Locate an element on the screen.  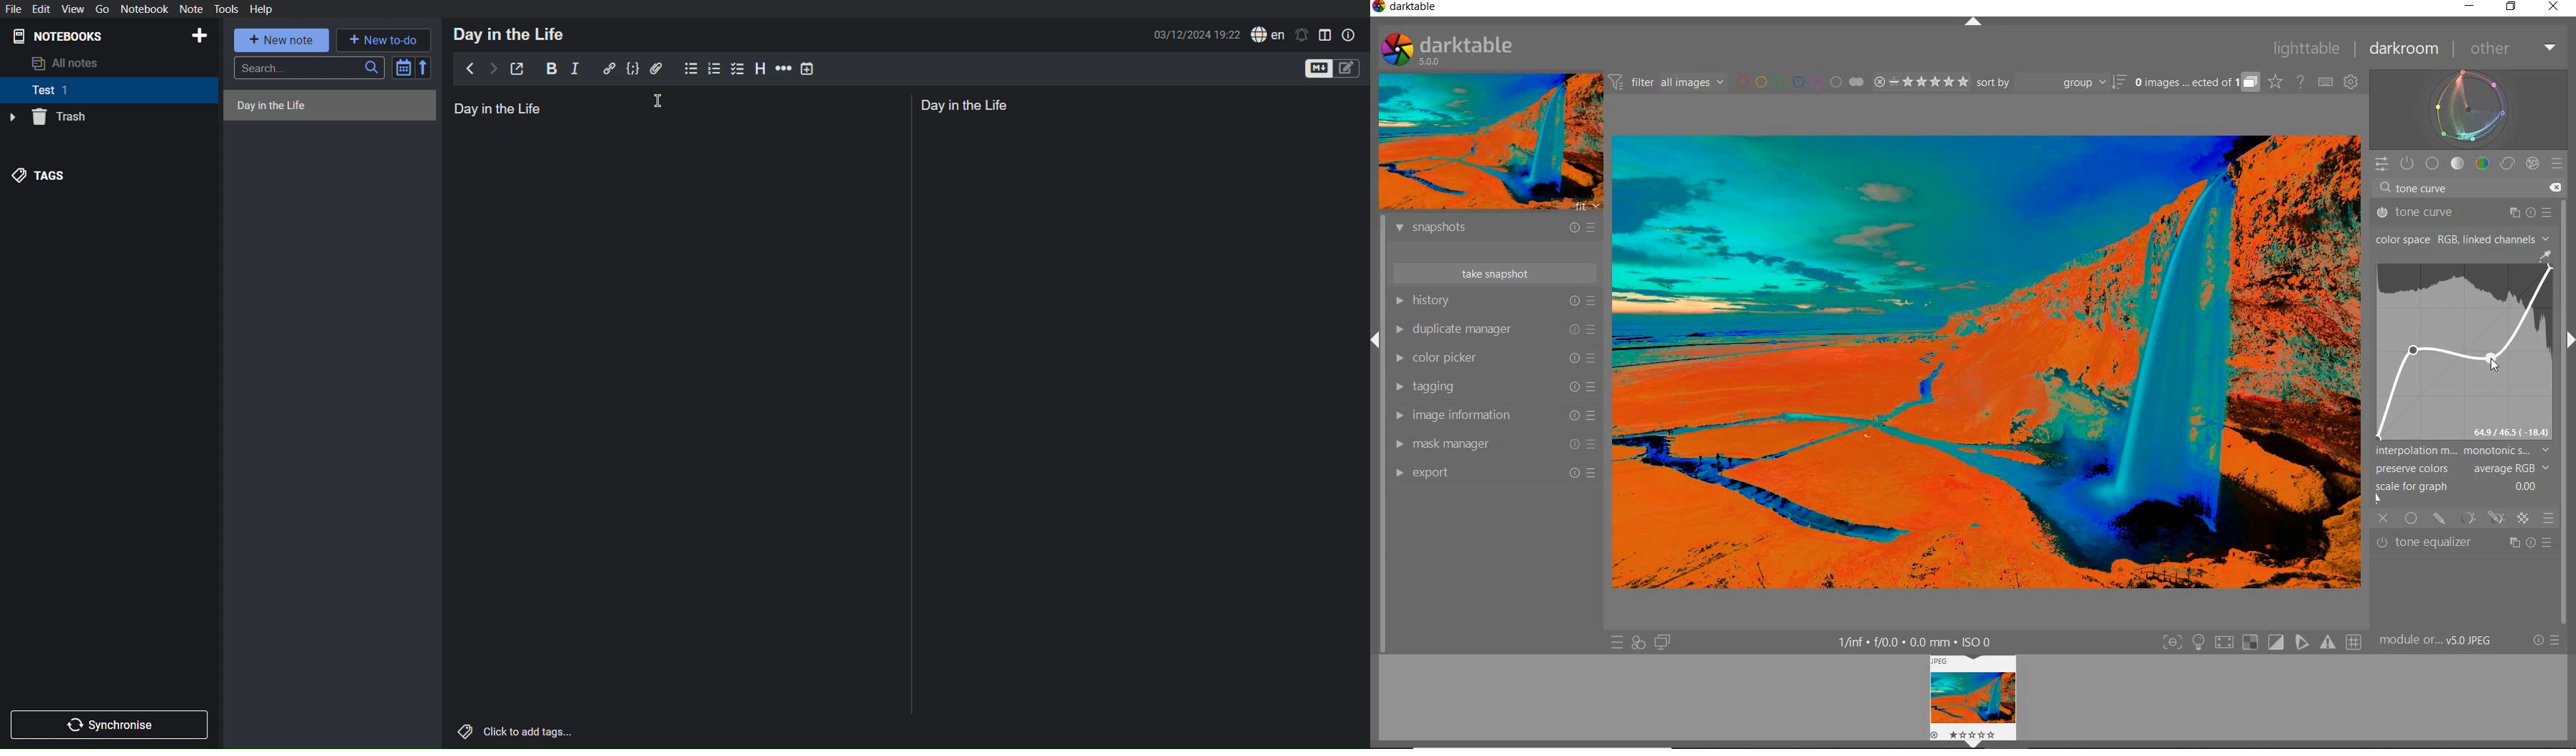
darkroom is located at coordinates (2404, 50).